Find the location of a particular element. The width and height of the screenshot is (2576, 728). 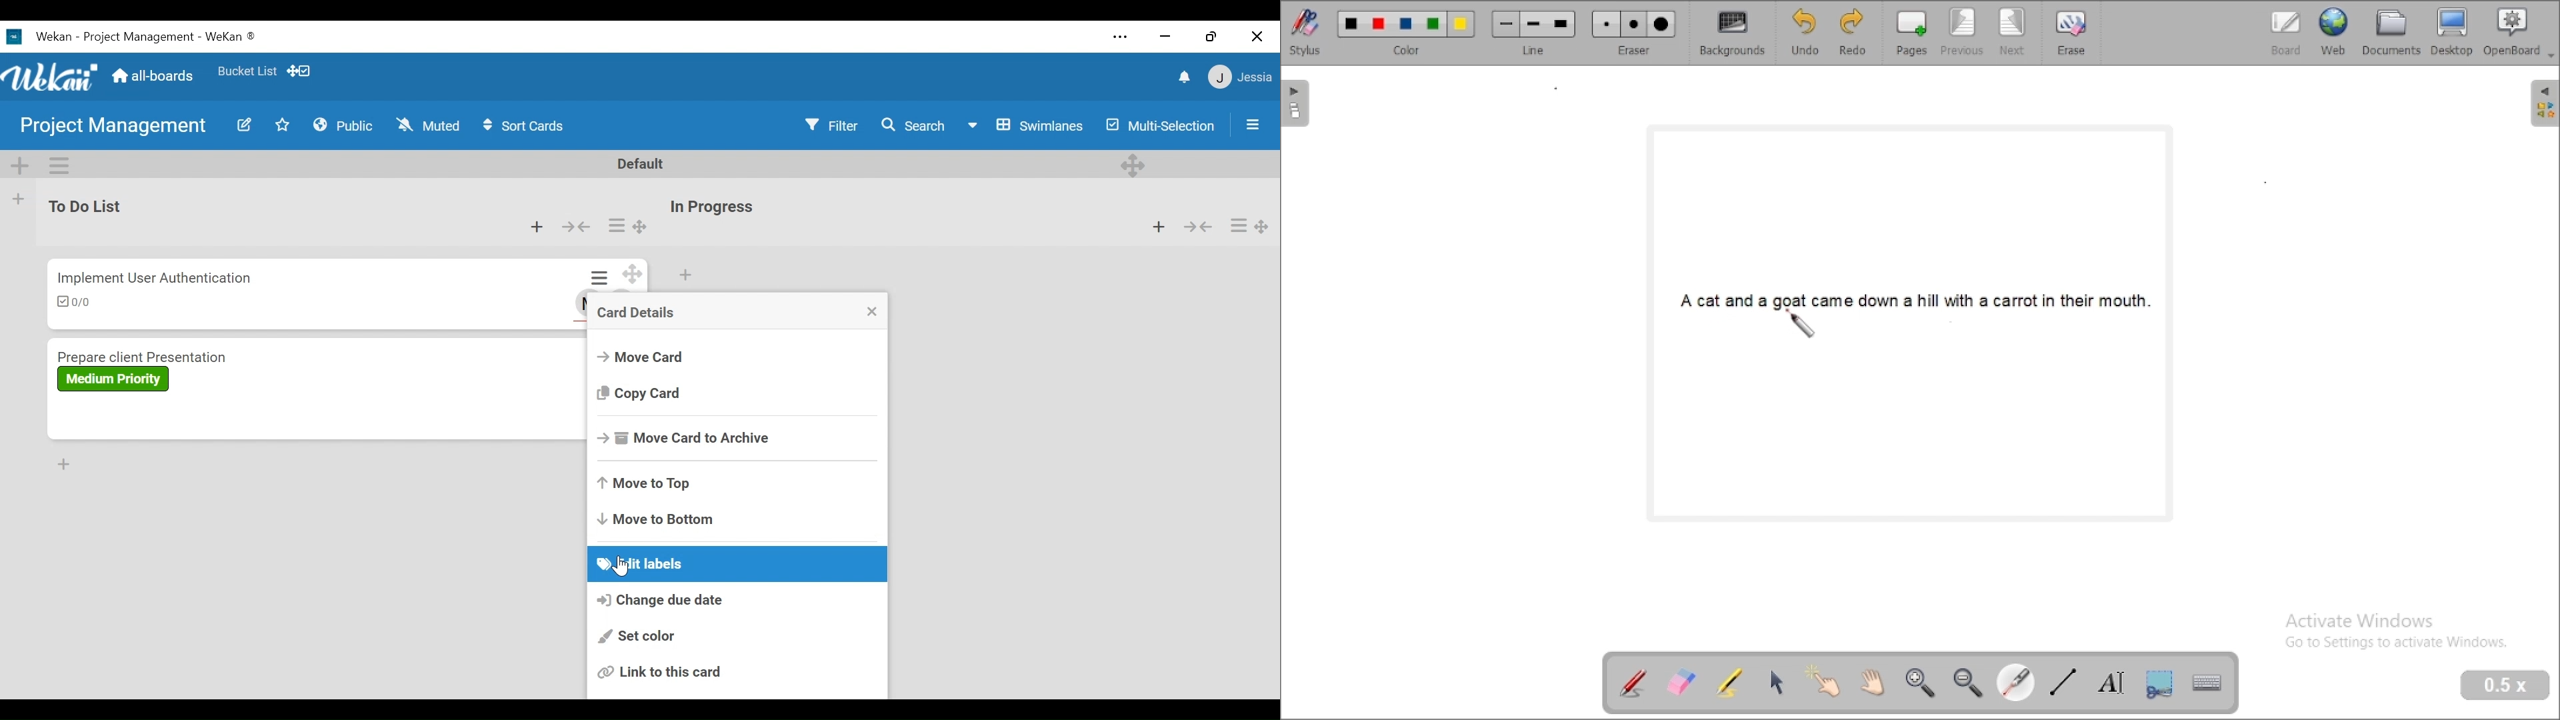

line is located at coordinates (1533, 34).